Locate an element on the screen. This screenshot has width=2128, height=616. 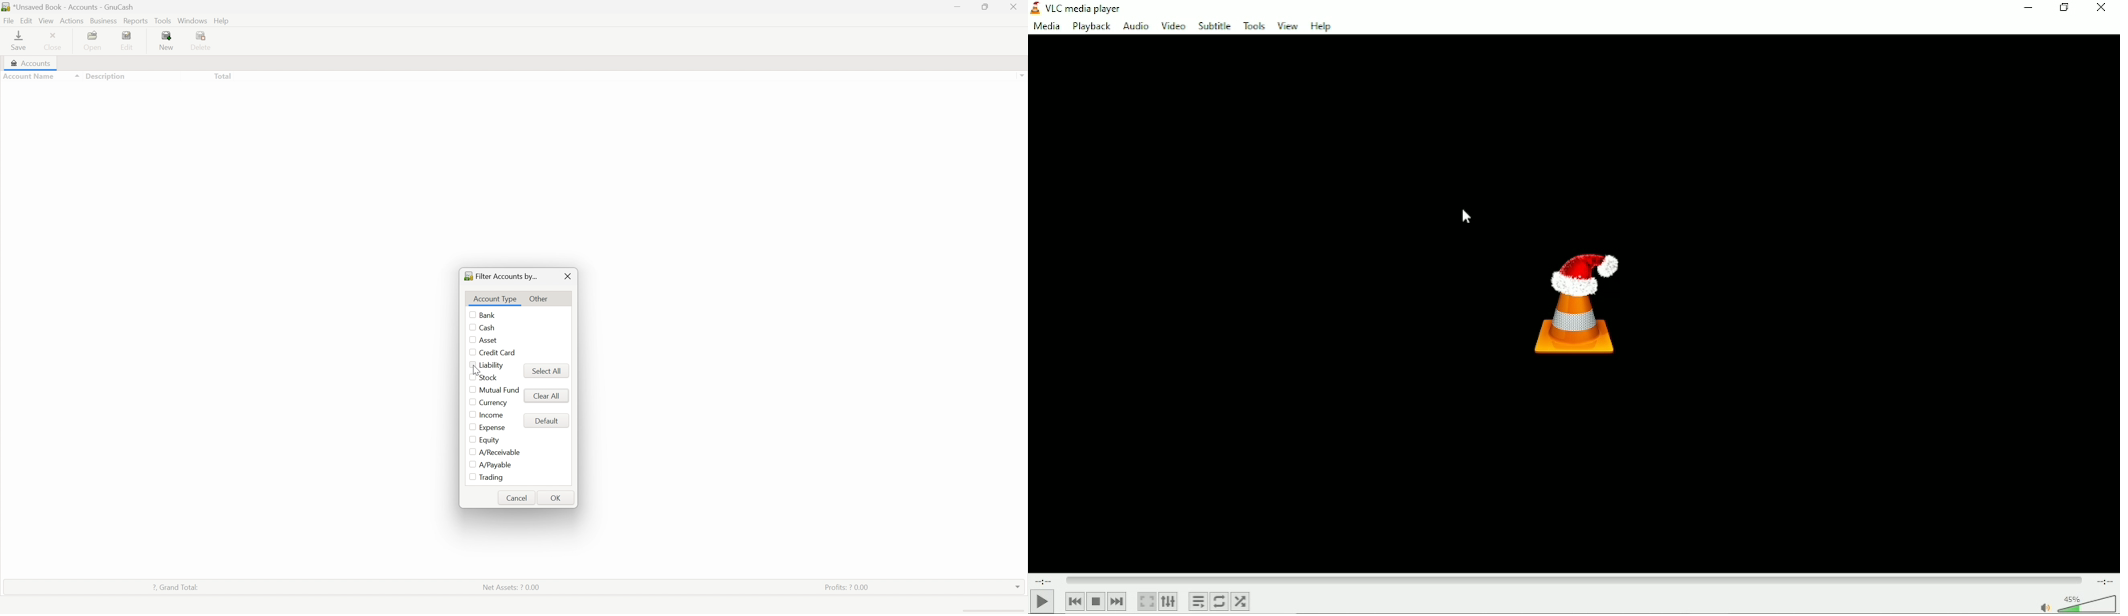
Cancel is located at coordinates (518, 496).